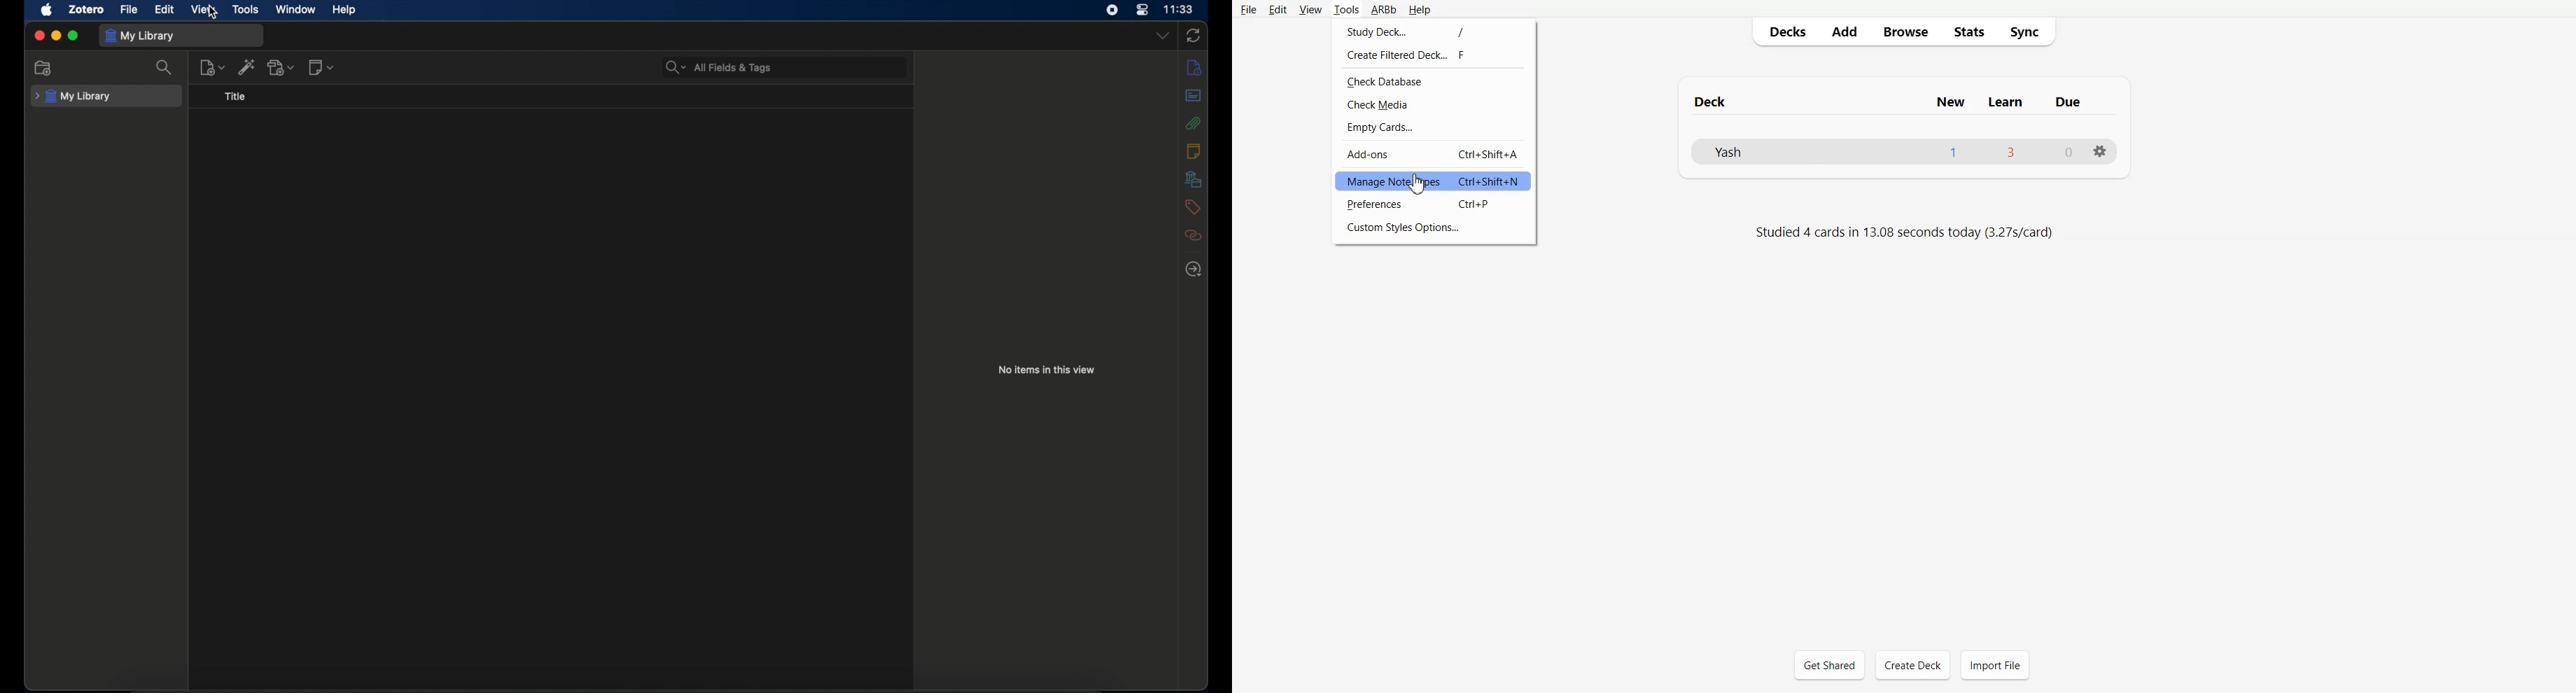  Describe the element at coordinates (1383, 10) in the screenshot. I see `ARBb` at that location.